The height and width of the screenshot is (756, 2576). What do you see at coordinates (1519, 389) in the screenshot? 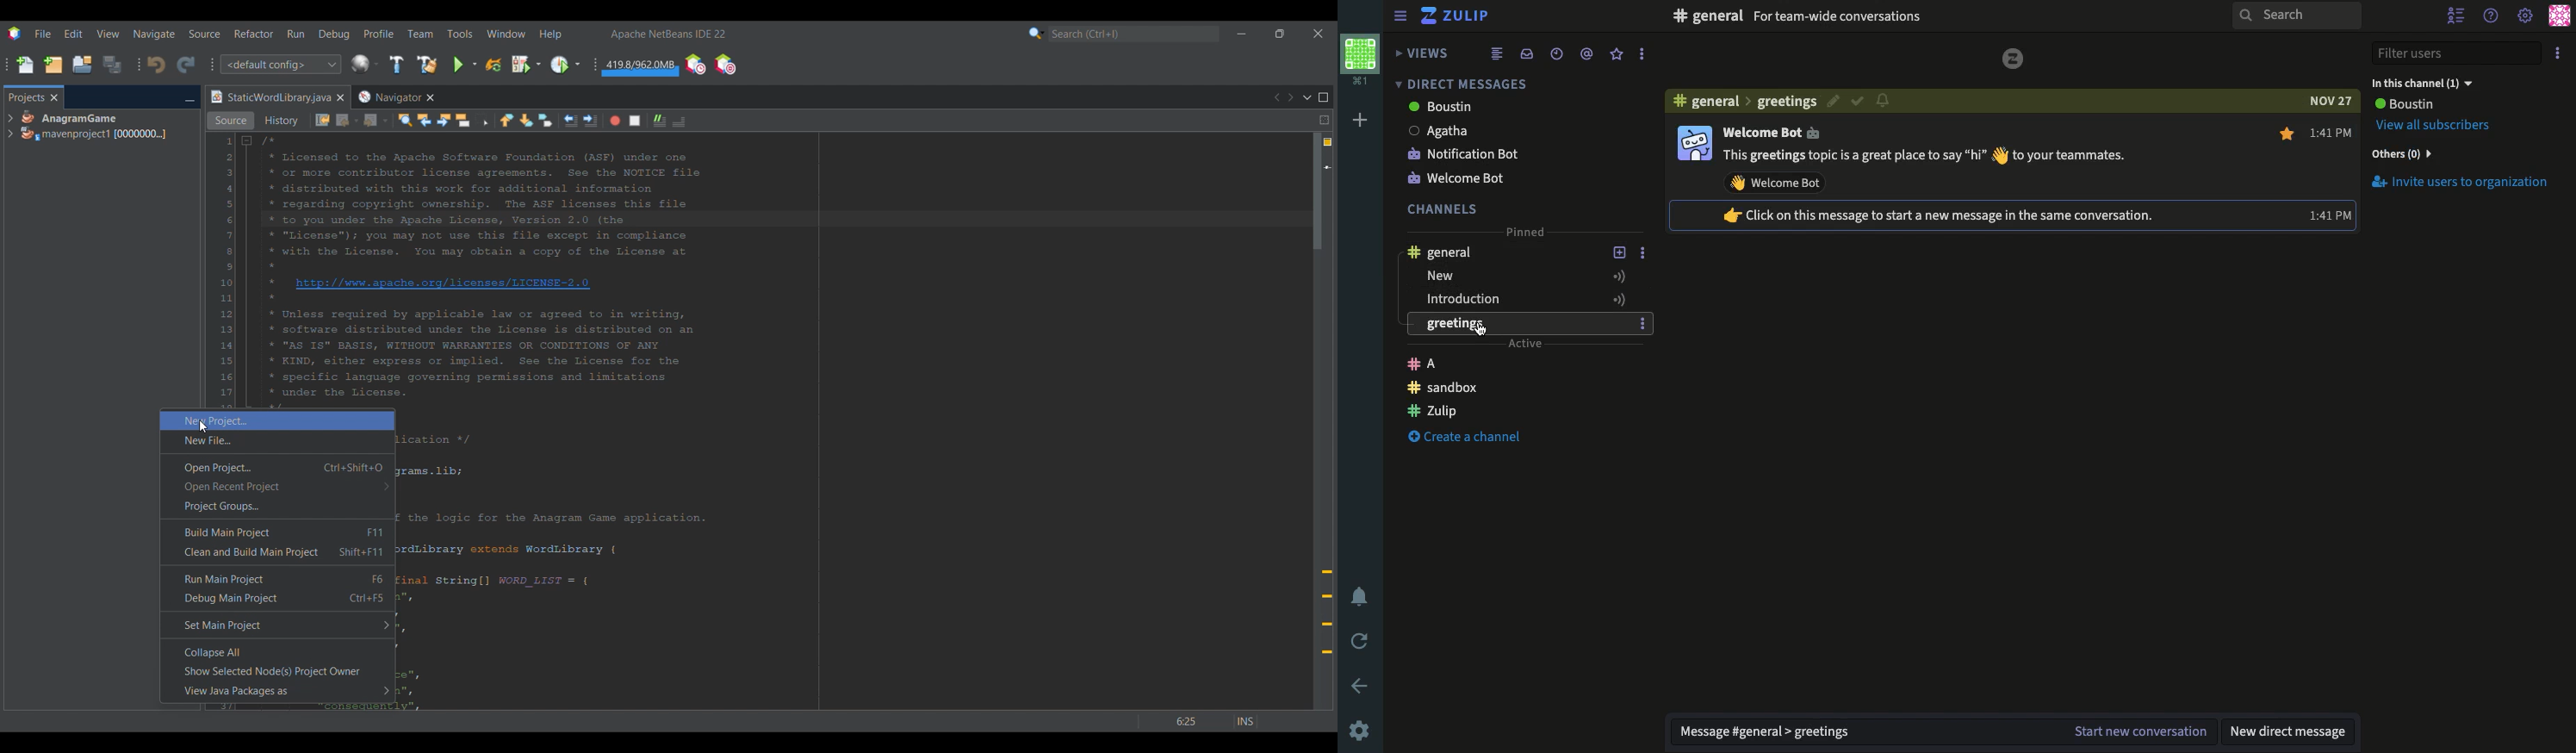
I see `Chanel sandbox` at bounding box center [1519, 389].